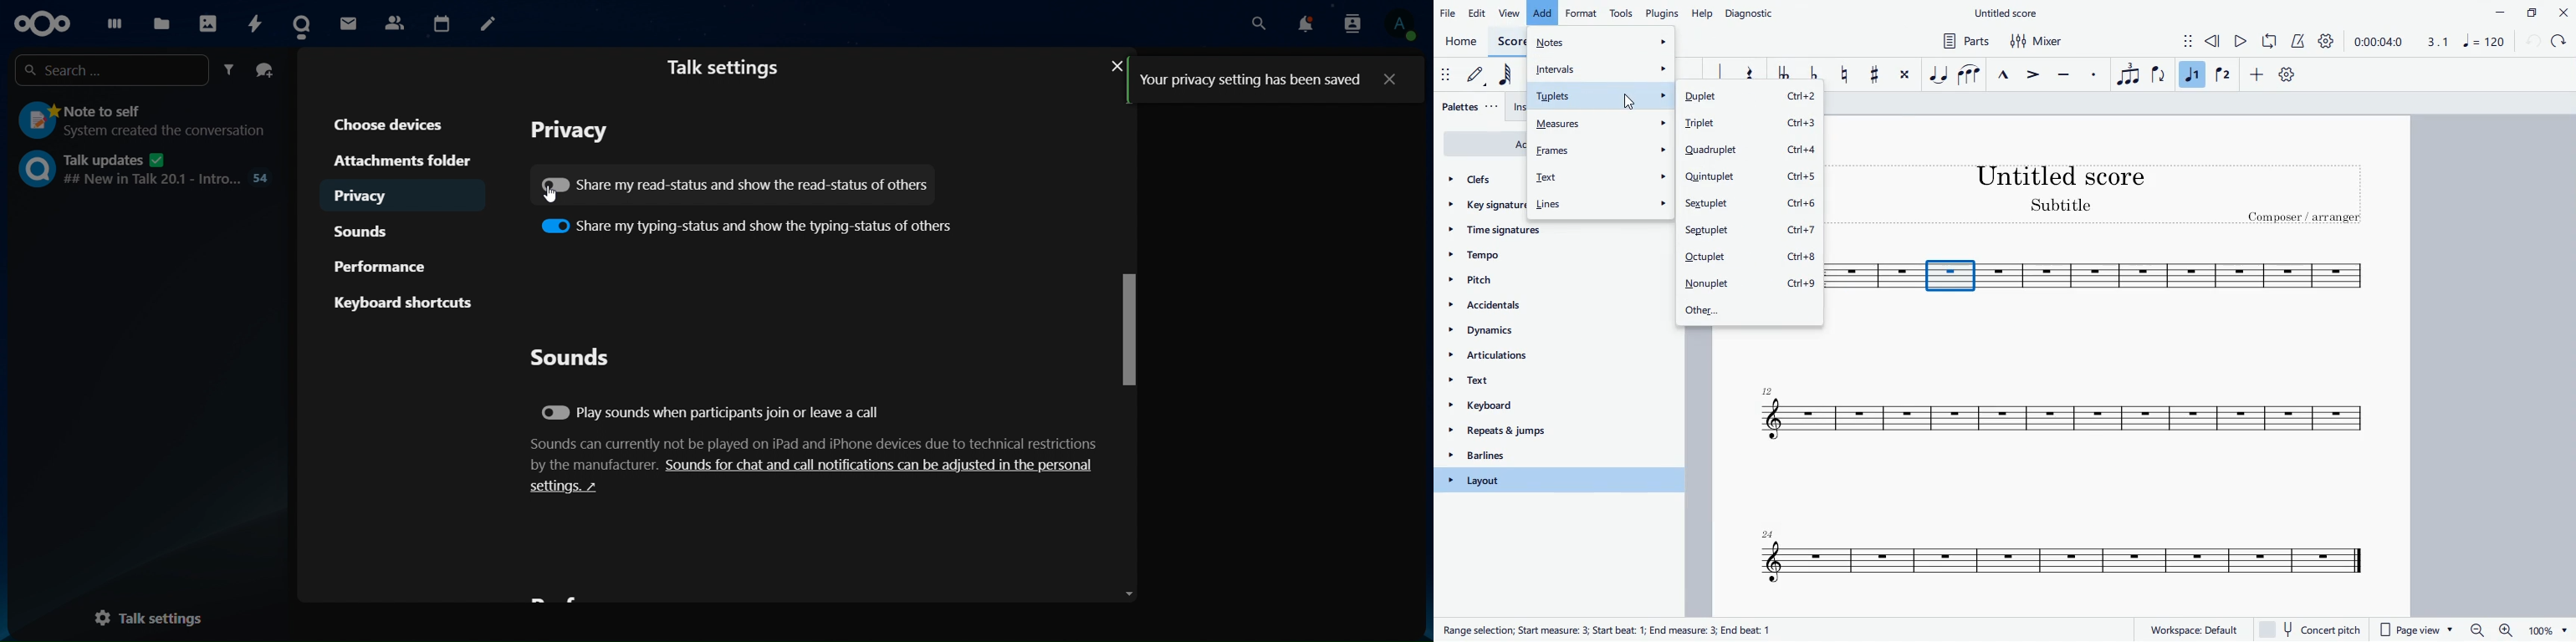 Image resolution: width=2576 pixels, height=644 pixels. I want to click on keyboard shortcuts, so click(404, 302).